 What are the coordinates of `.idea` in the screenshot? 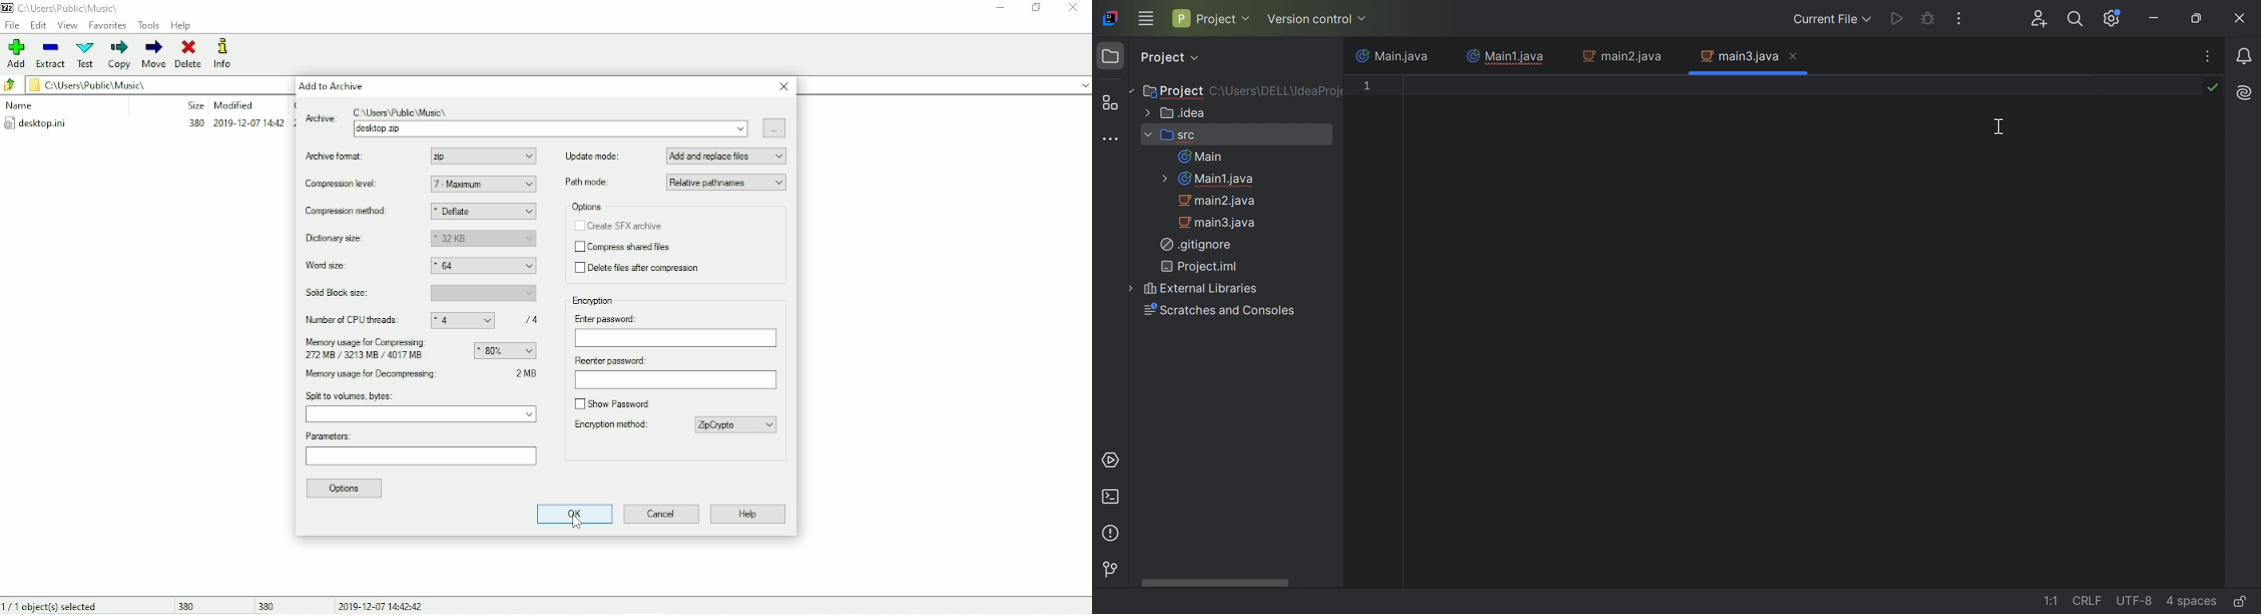 It's located at (1175, 112).